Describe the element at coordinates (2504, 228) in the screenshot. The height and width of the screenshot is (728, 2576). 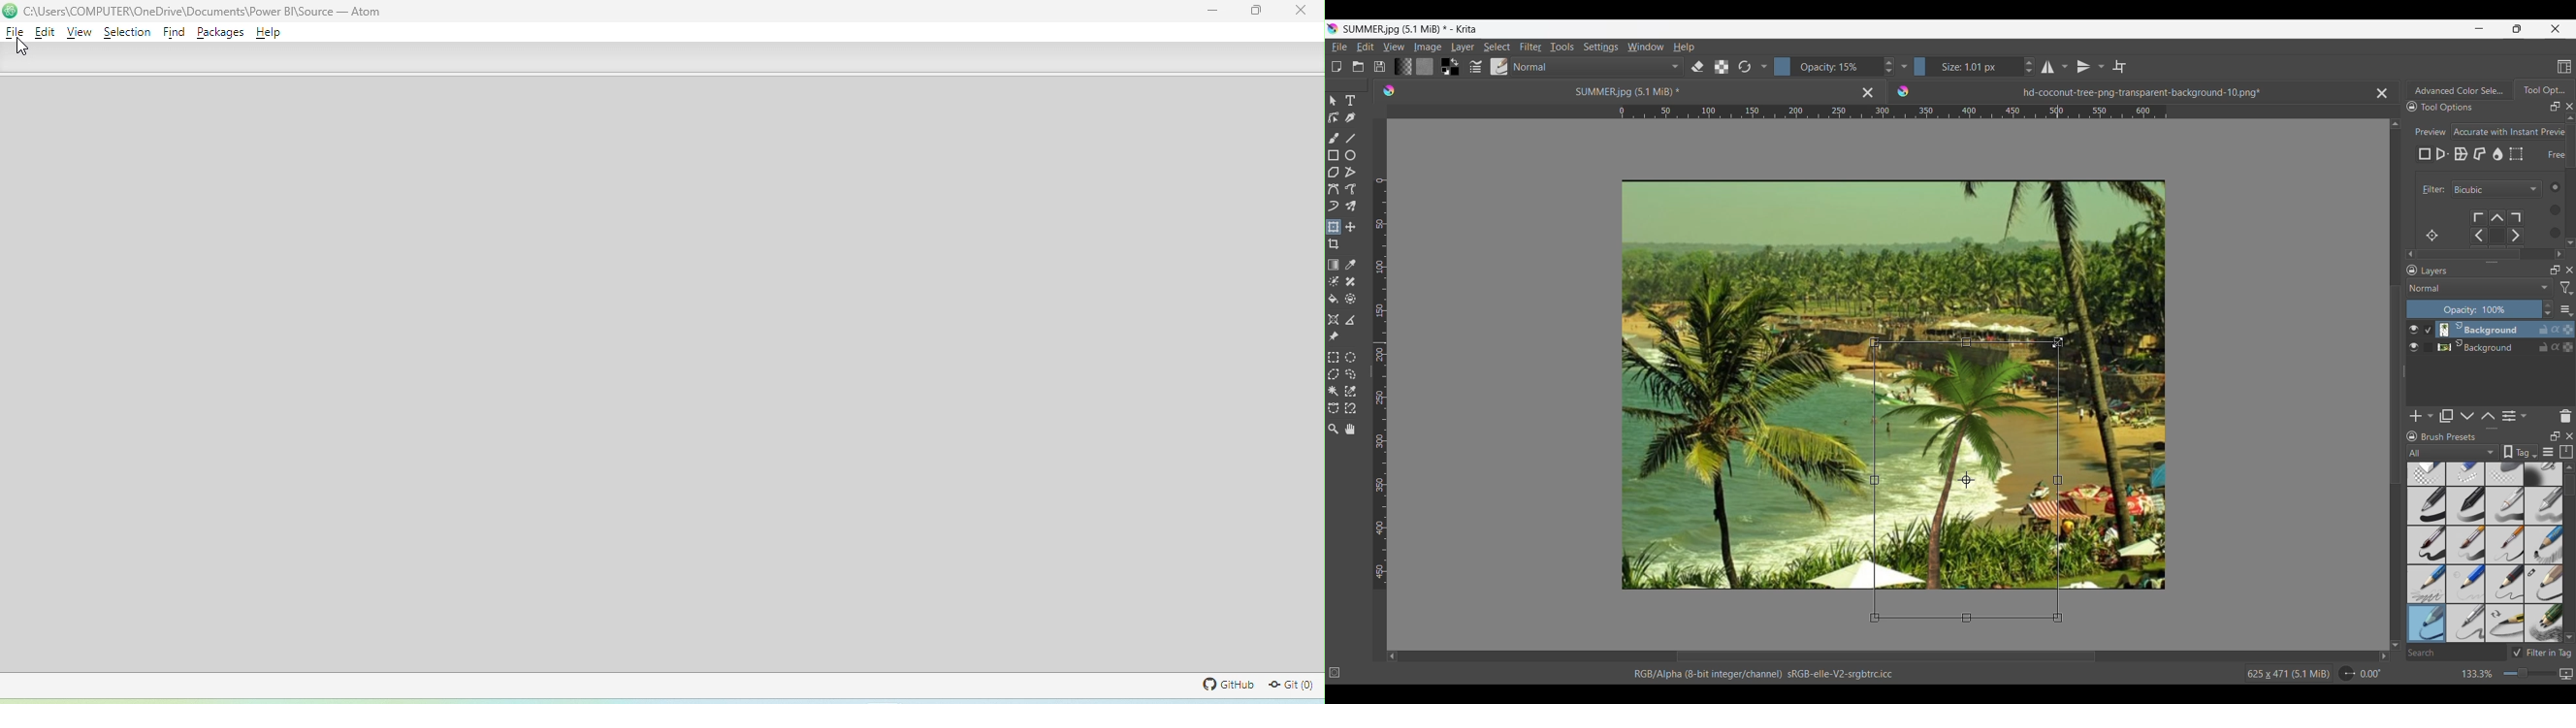
I see `Controls` at that location.